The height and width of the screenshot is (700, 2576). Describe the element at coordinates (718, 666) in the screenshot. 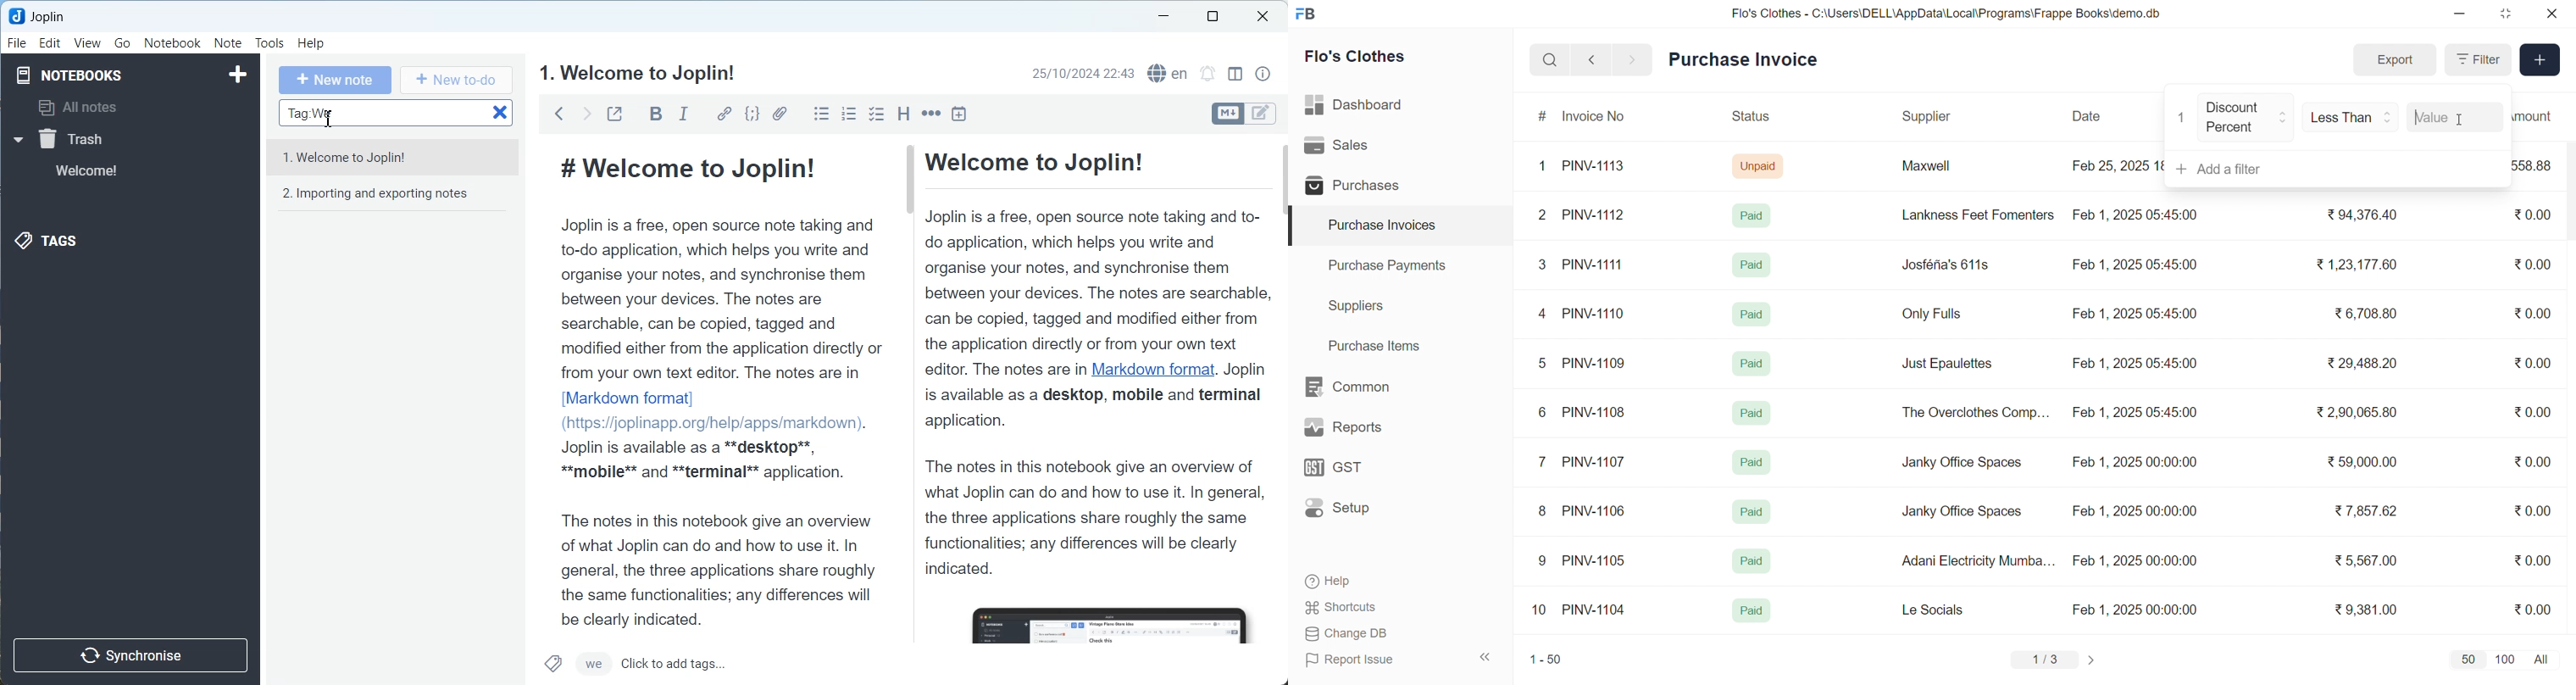

I see `Click to add tags` at that location.